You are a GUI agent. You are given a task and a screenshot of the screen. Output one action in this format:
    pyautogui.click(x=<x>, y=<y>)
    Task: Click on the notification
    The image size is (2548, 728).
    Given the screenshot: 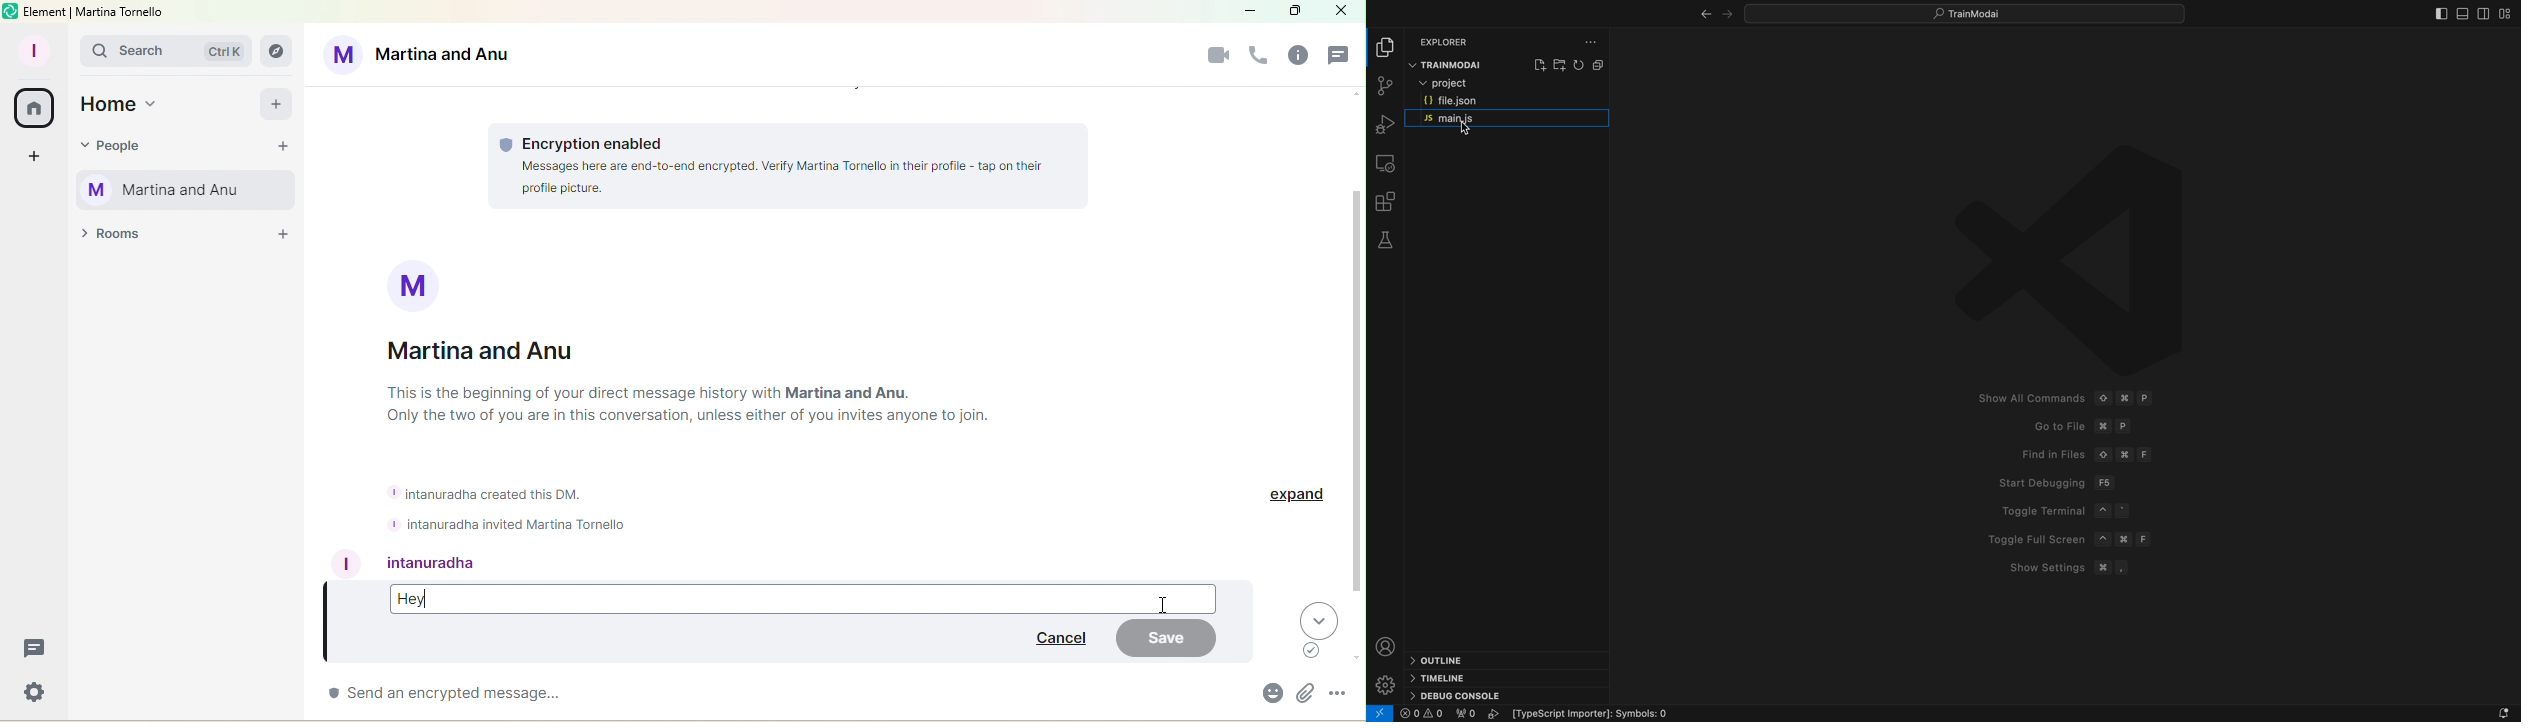 What is the action you would take?
    pyautogui.click(x=2498, y=712)
    